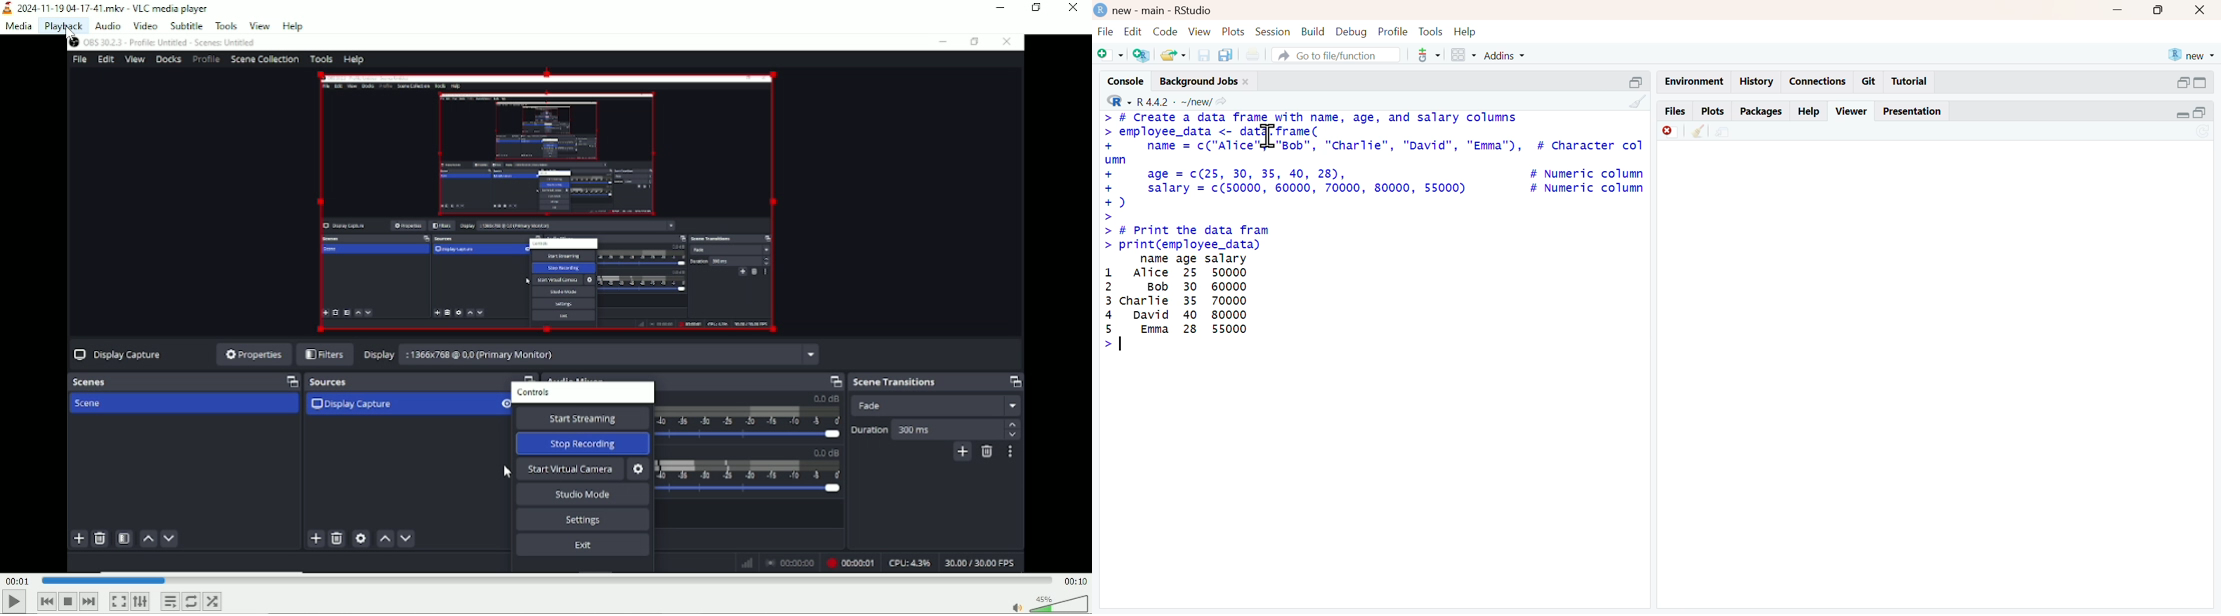 This screenshot has width=2240, height=616. What do you see at coordinates (1422, 55) in the screenshot?
I see `version control` at bounding box center [1422, 55].